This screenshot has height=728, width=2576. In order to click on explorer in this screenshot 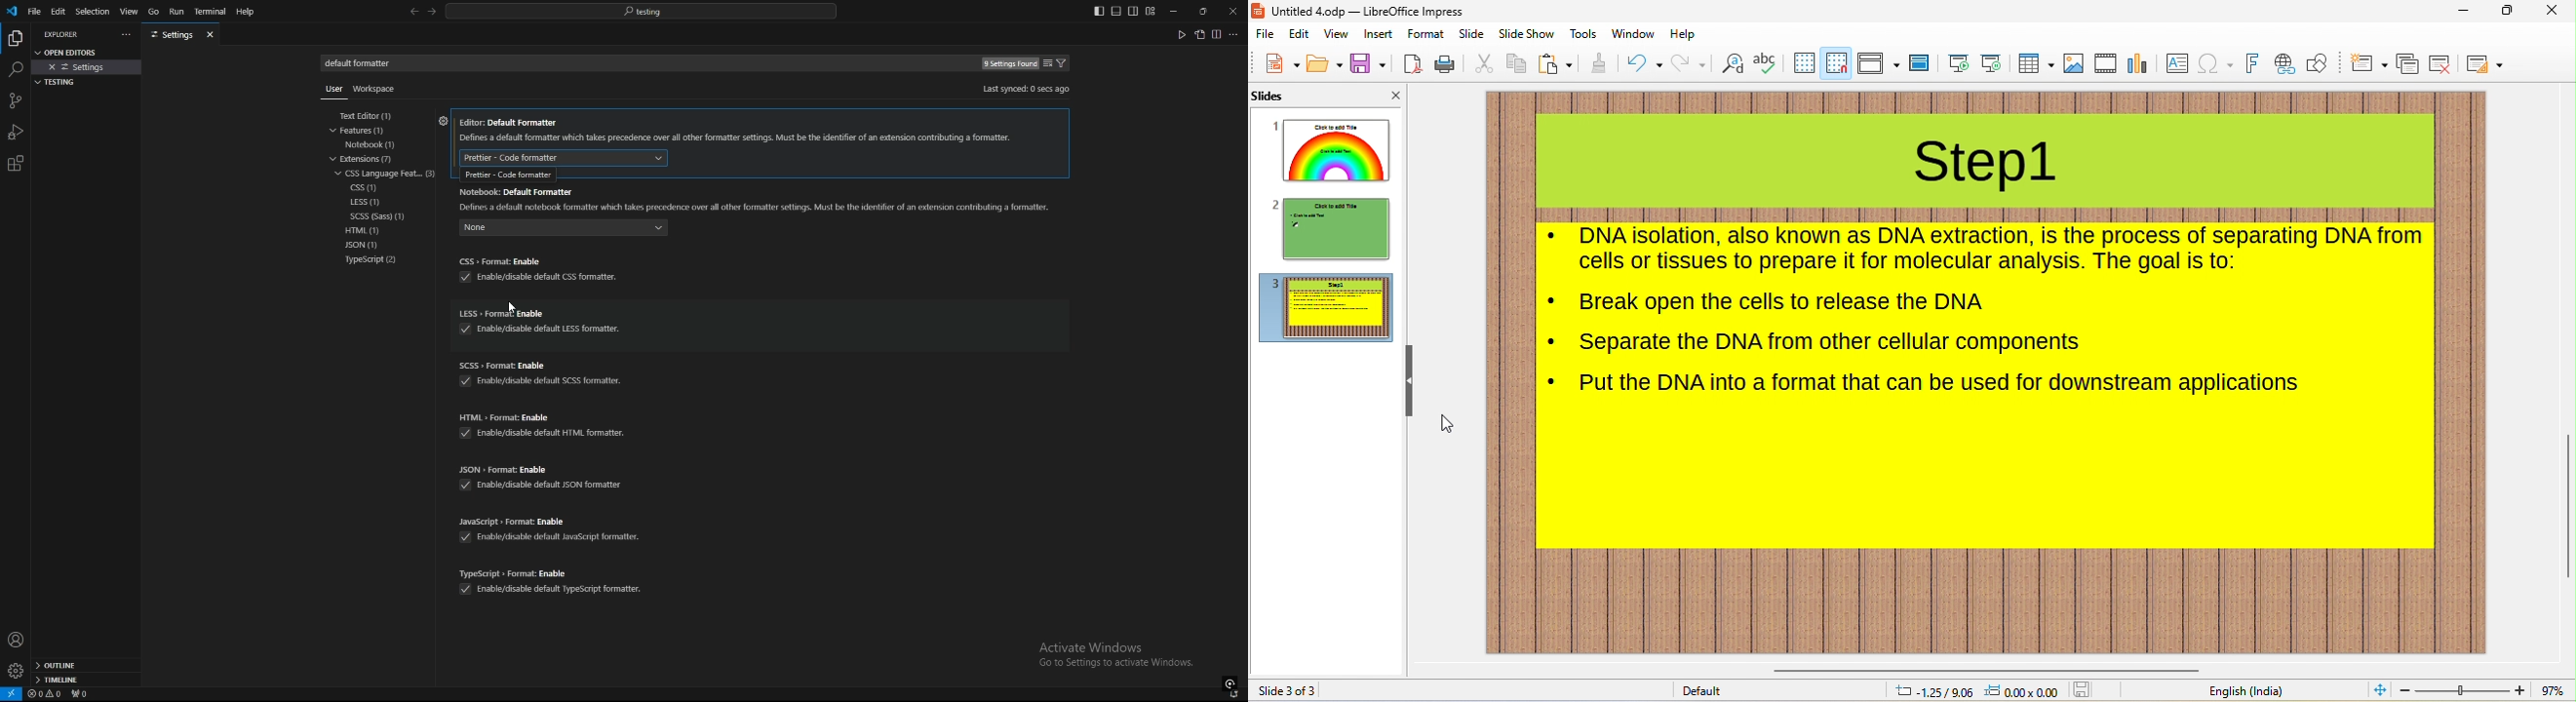, I will do `click(64, 34)`.